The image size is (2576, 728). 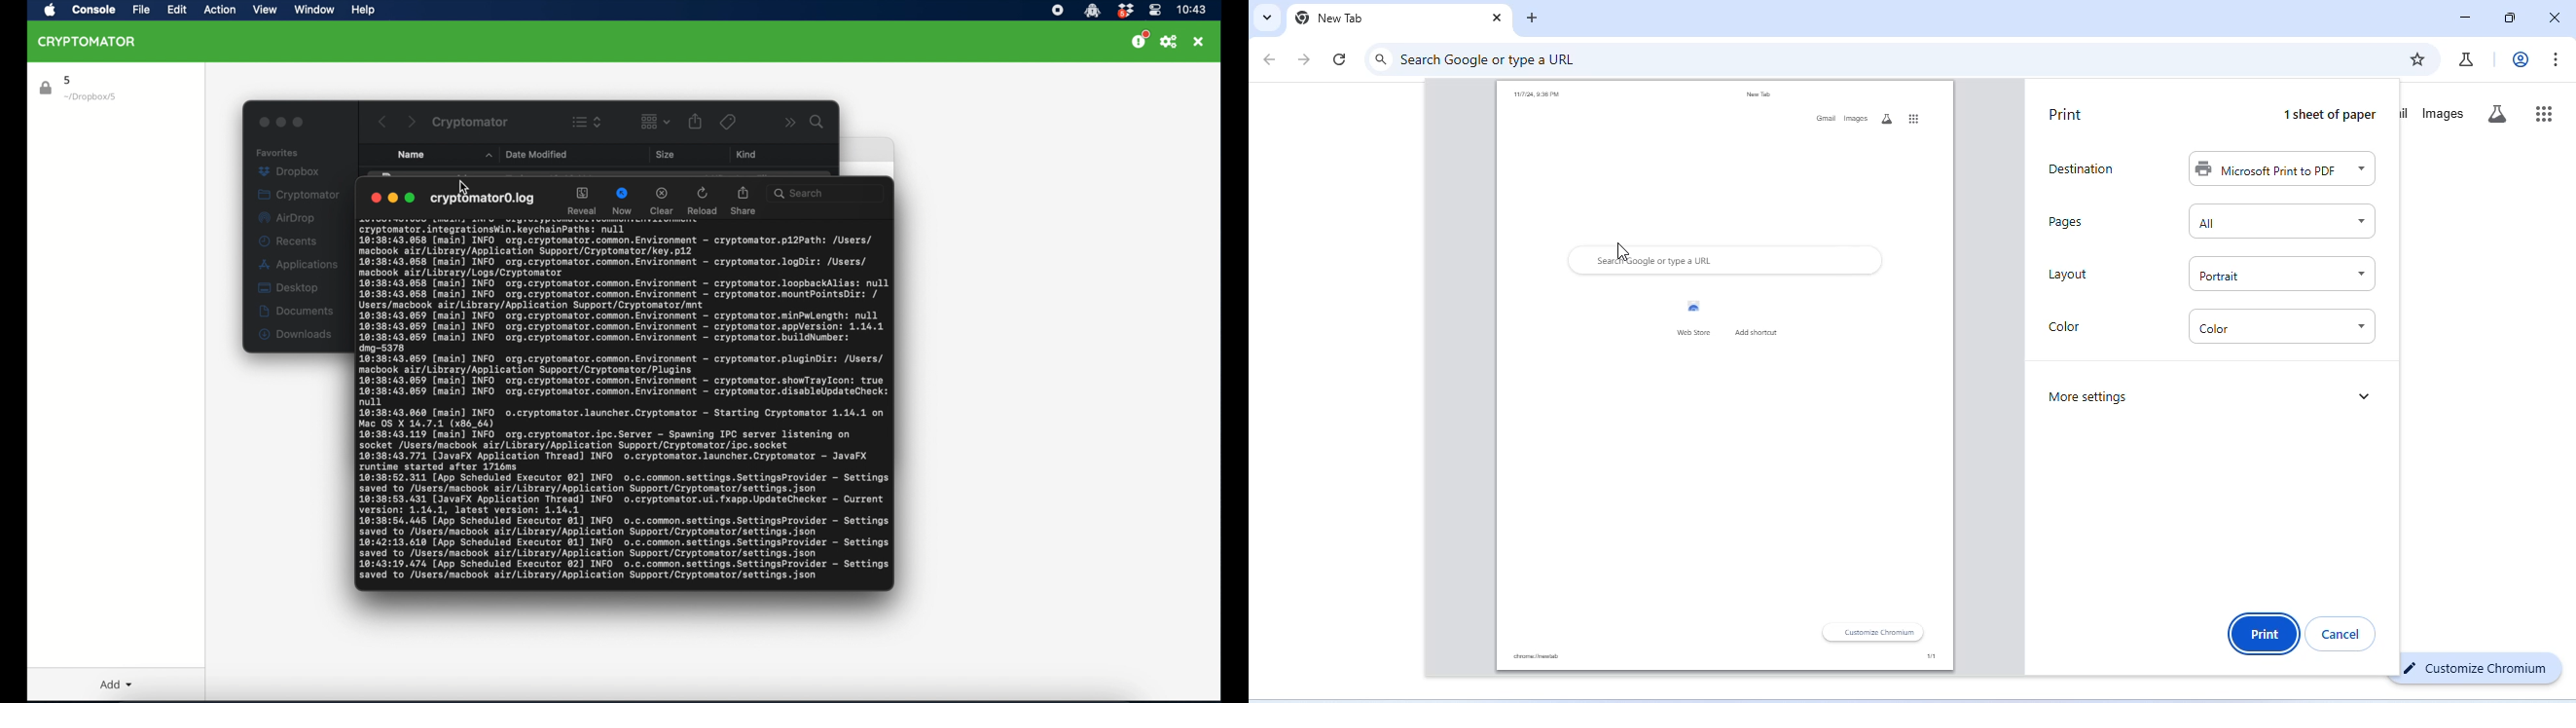 I want to click on dropbox, so click(x=292, y=171).